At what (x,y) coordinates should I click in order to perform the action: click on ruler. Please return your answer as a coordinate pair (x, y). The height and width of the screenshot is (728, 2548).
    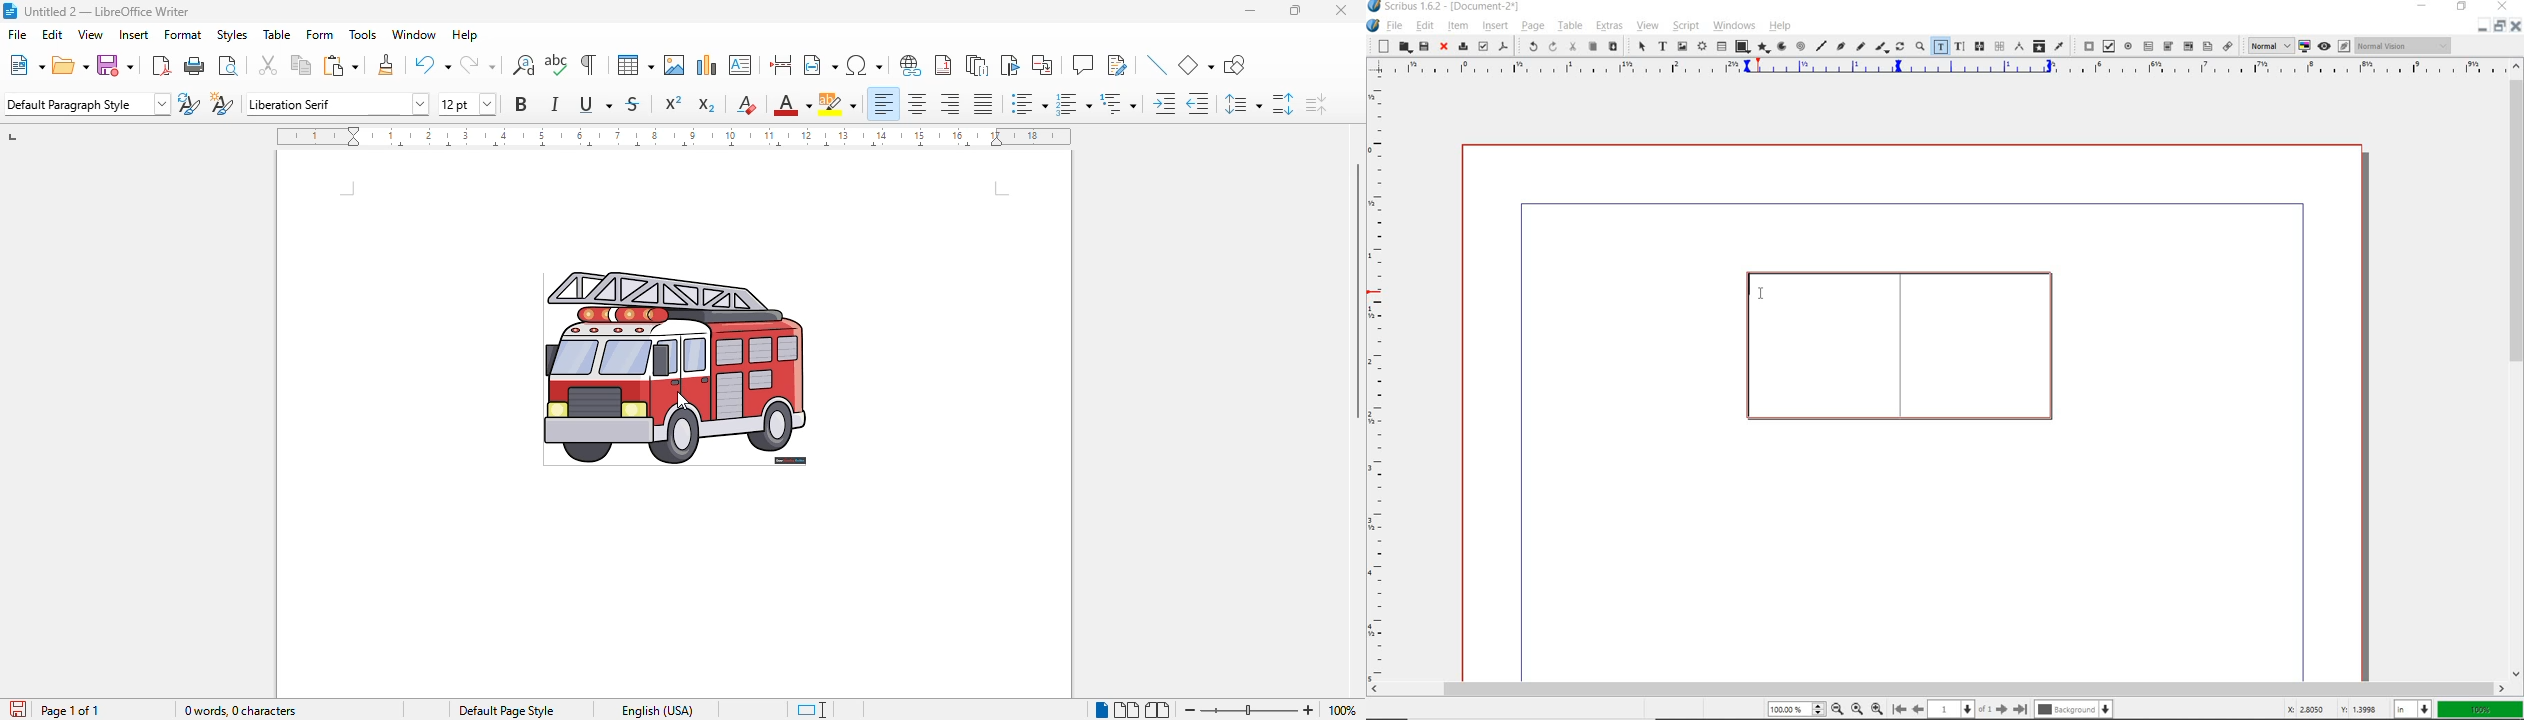
    Looking at the image, I should click on (1947, 68).